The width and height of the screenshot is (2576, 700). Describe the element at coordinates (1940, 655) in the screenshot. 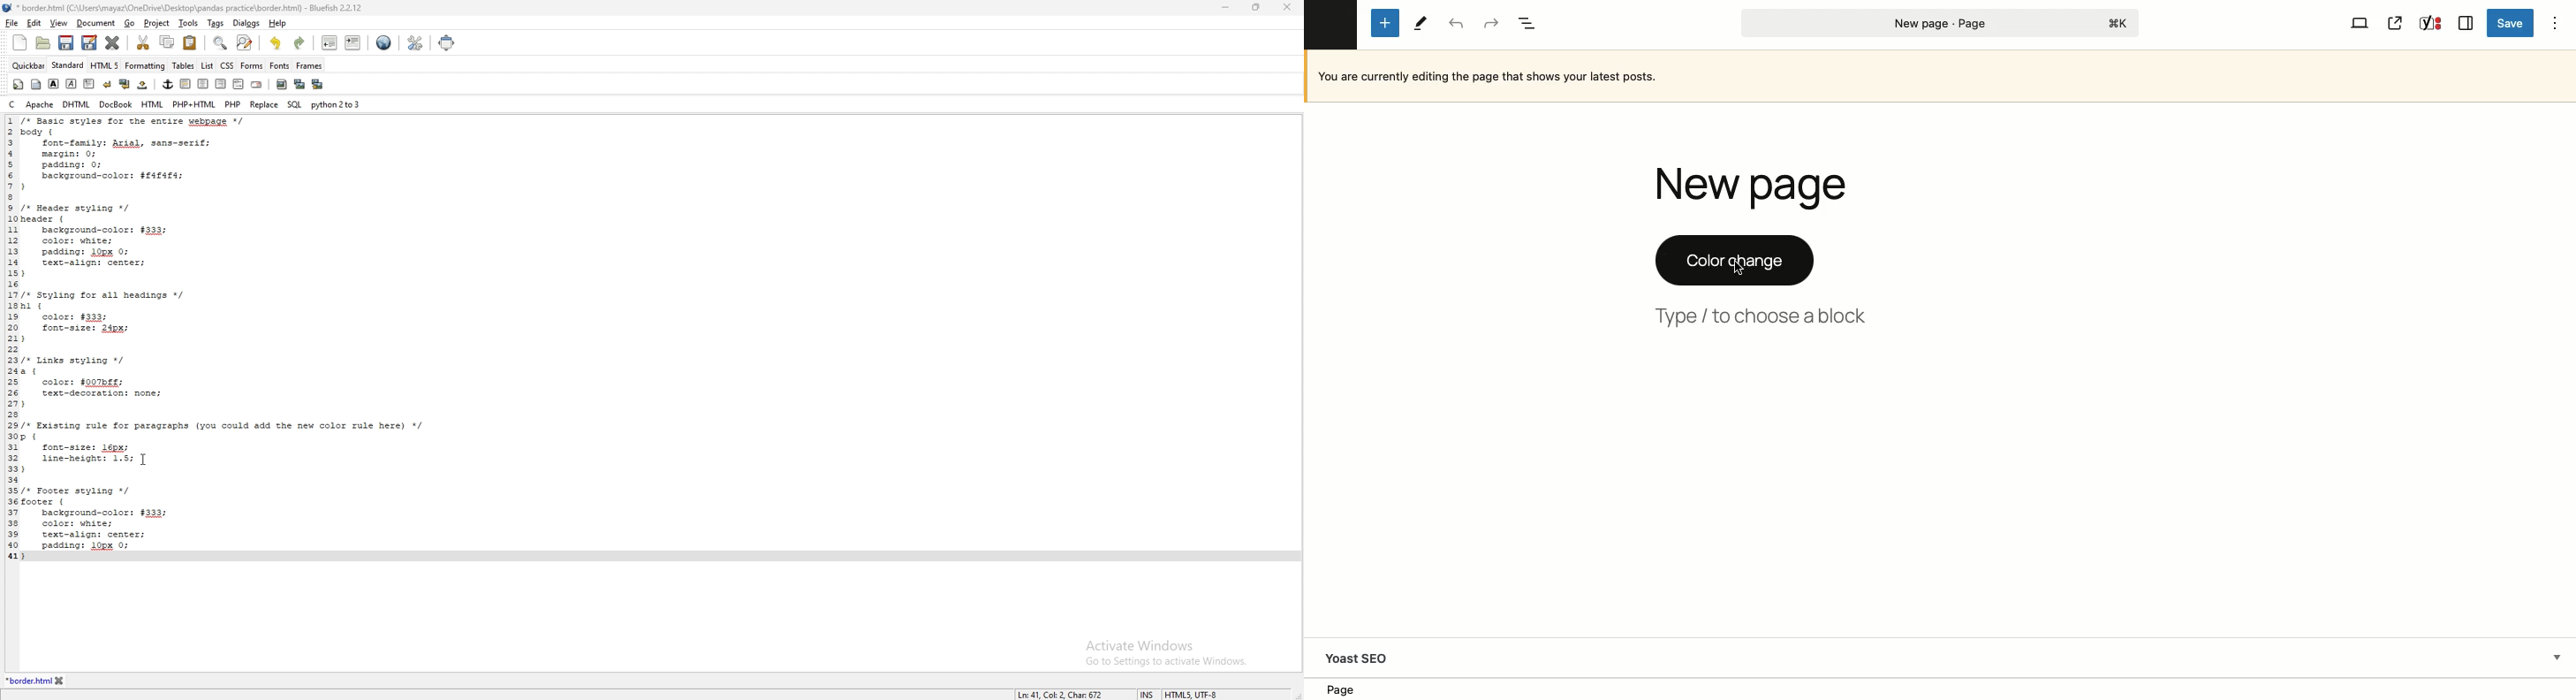

I see `Yoast SEO` at that location.